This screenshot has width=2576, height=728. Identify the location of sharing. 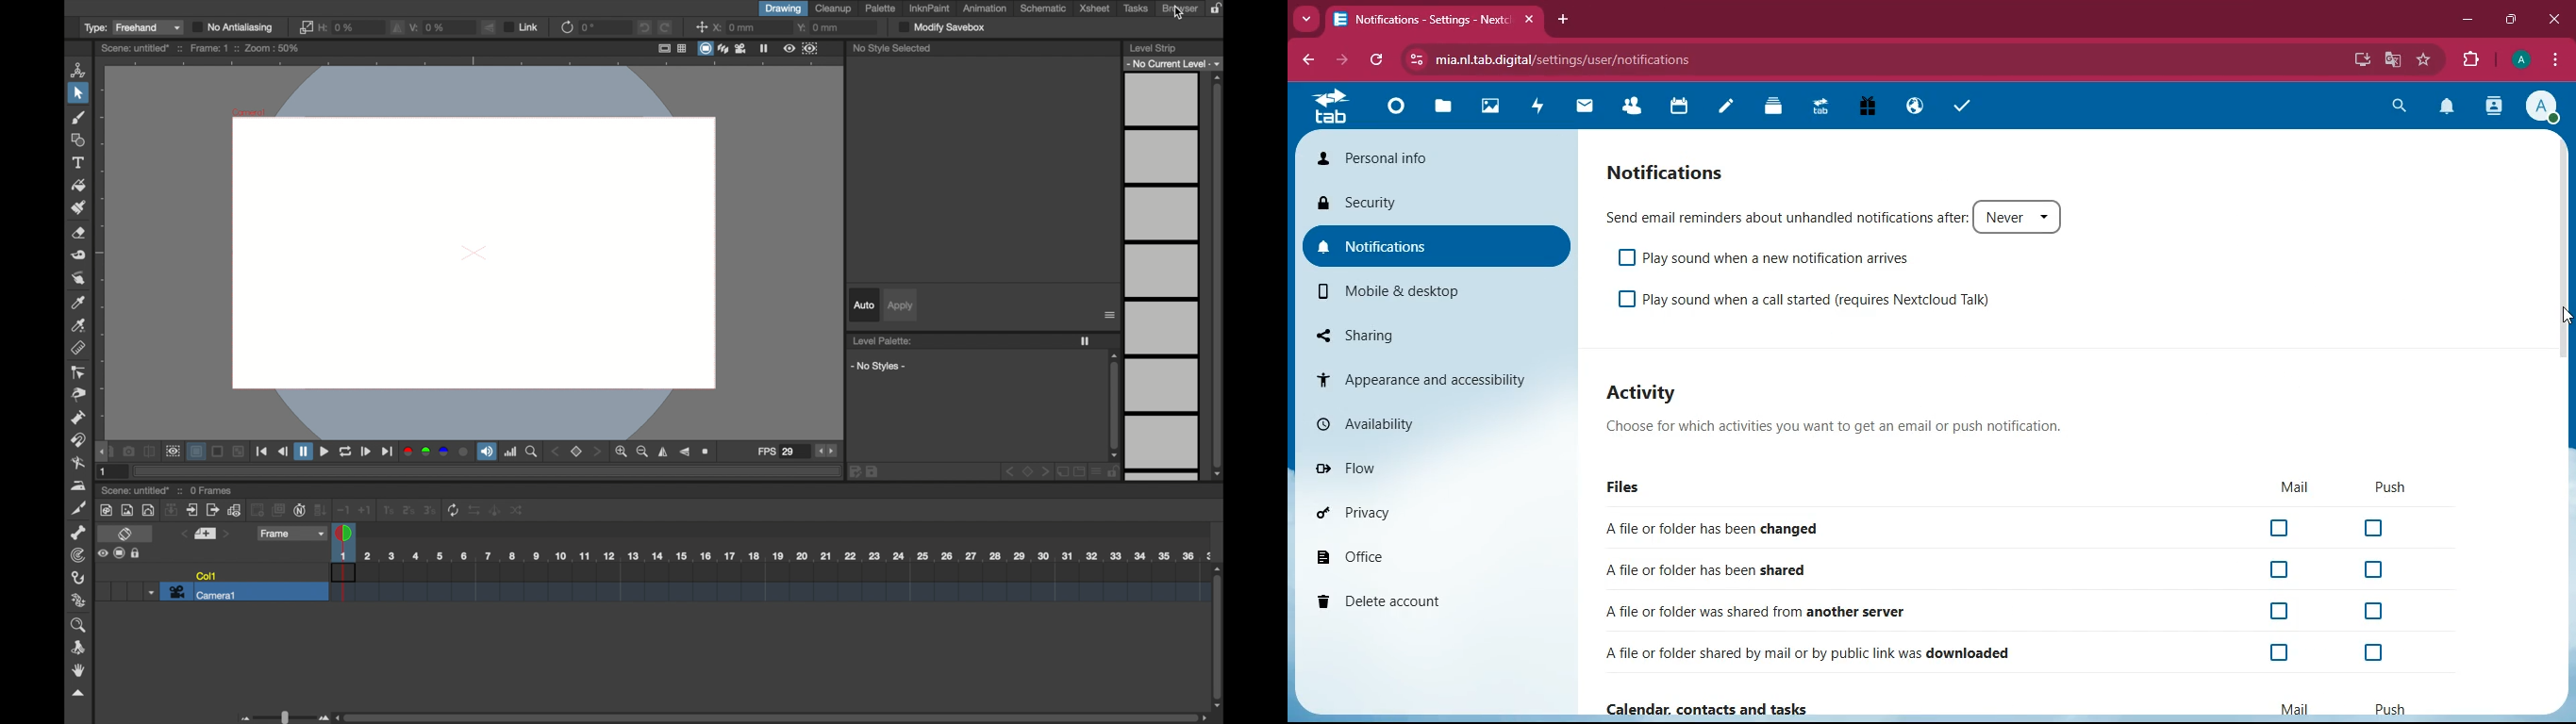
(1438, 334).